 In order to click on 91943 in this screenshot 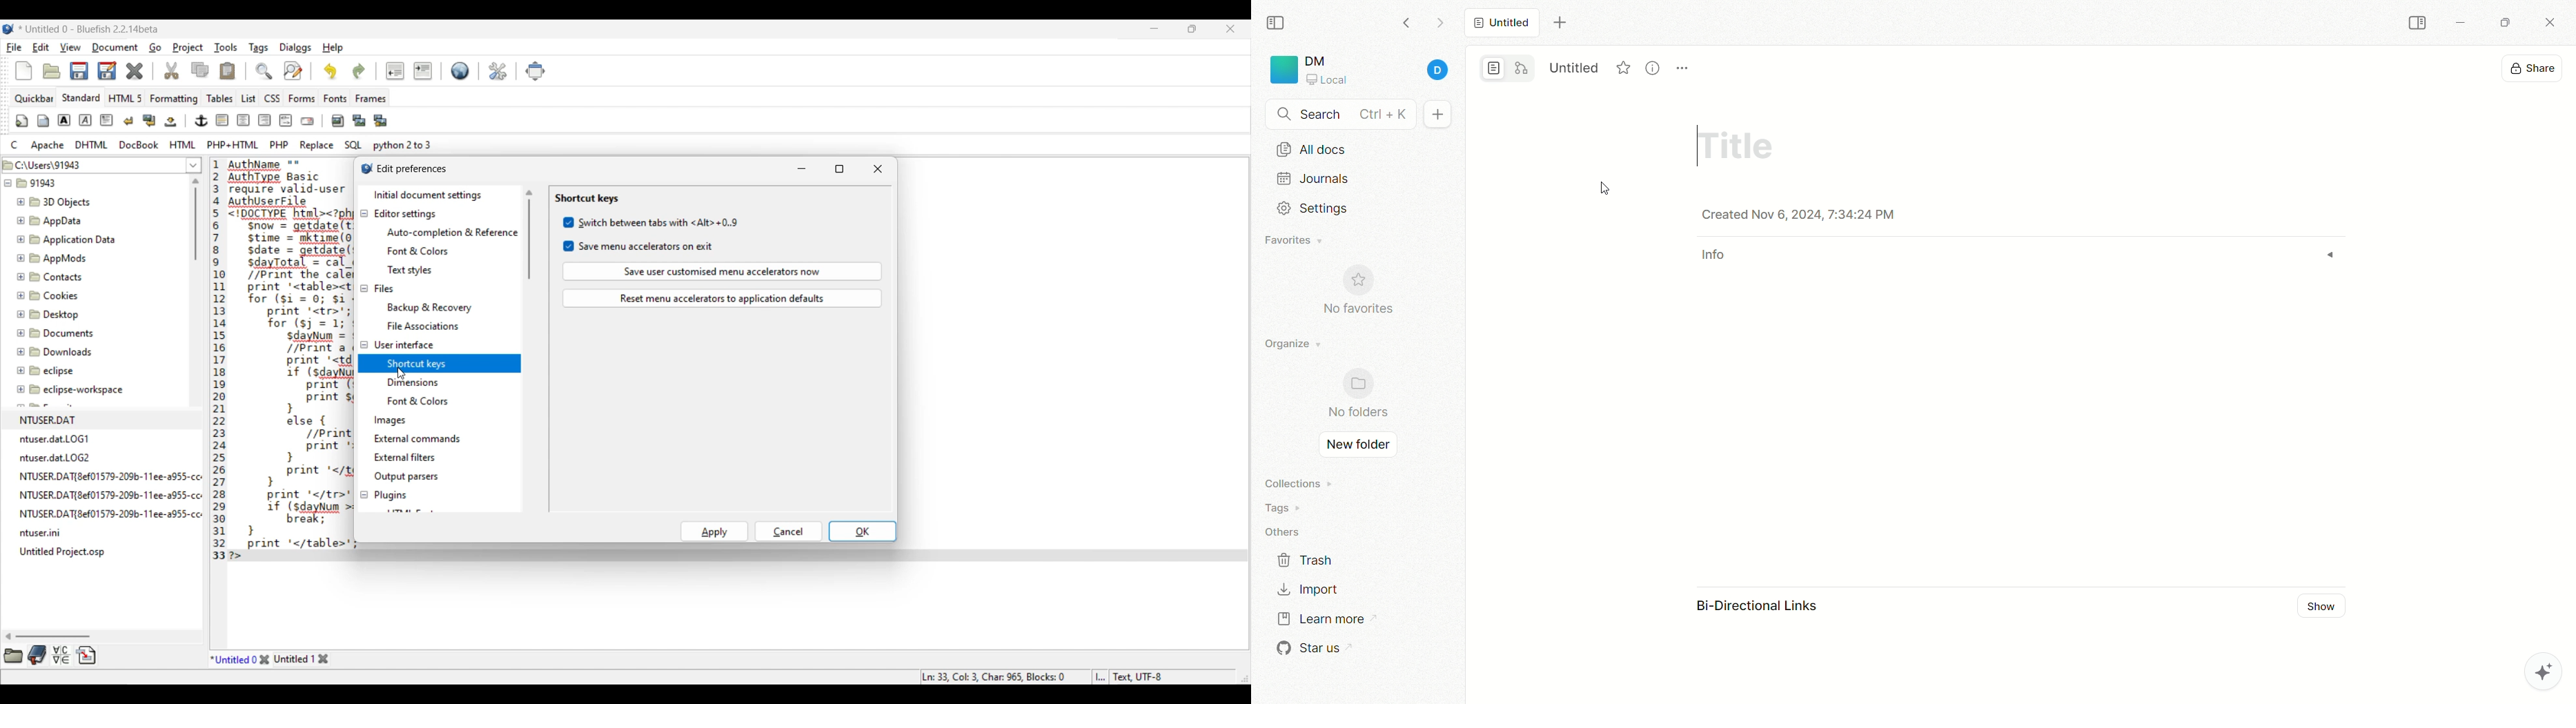, I will do `click(39, 185)`.